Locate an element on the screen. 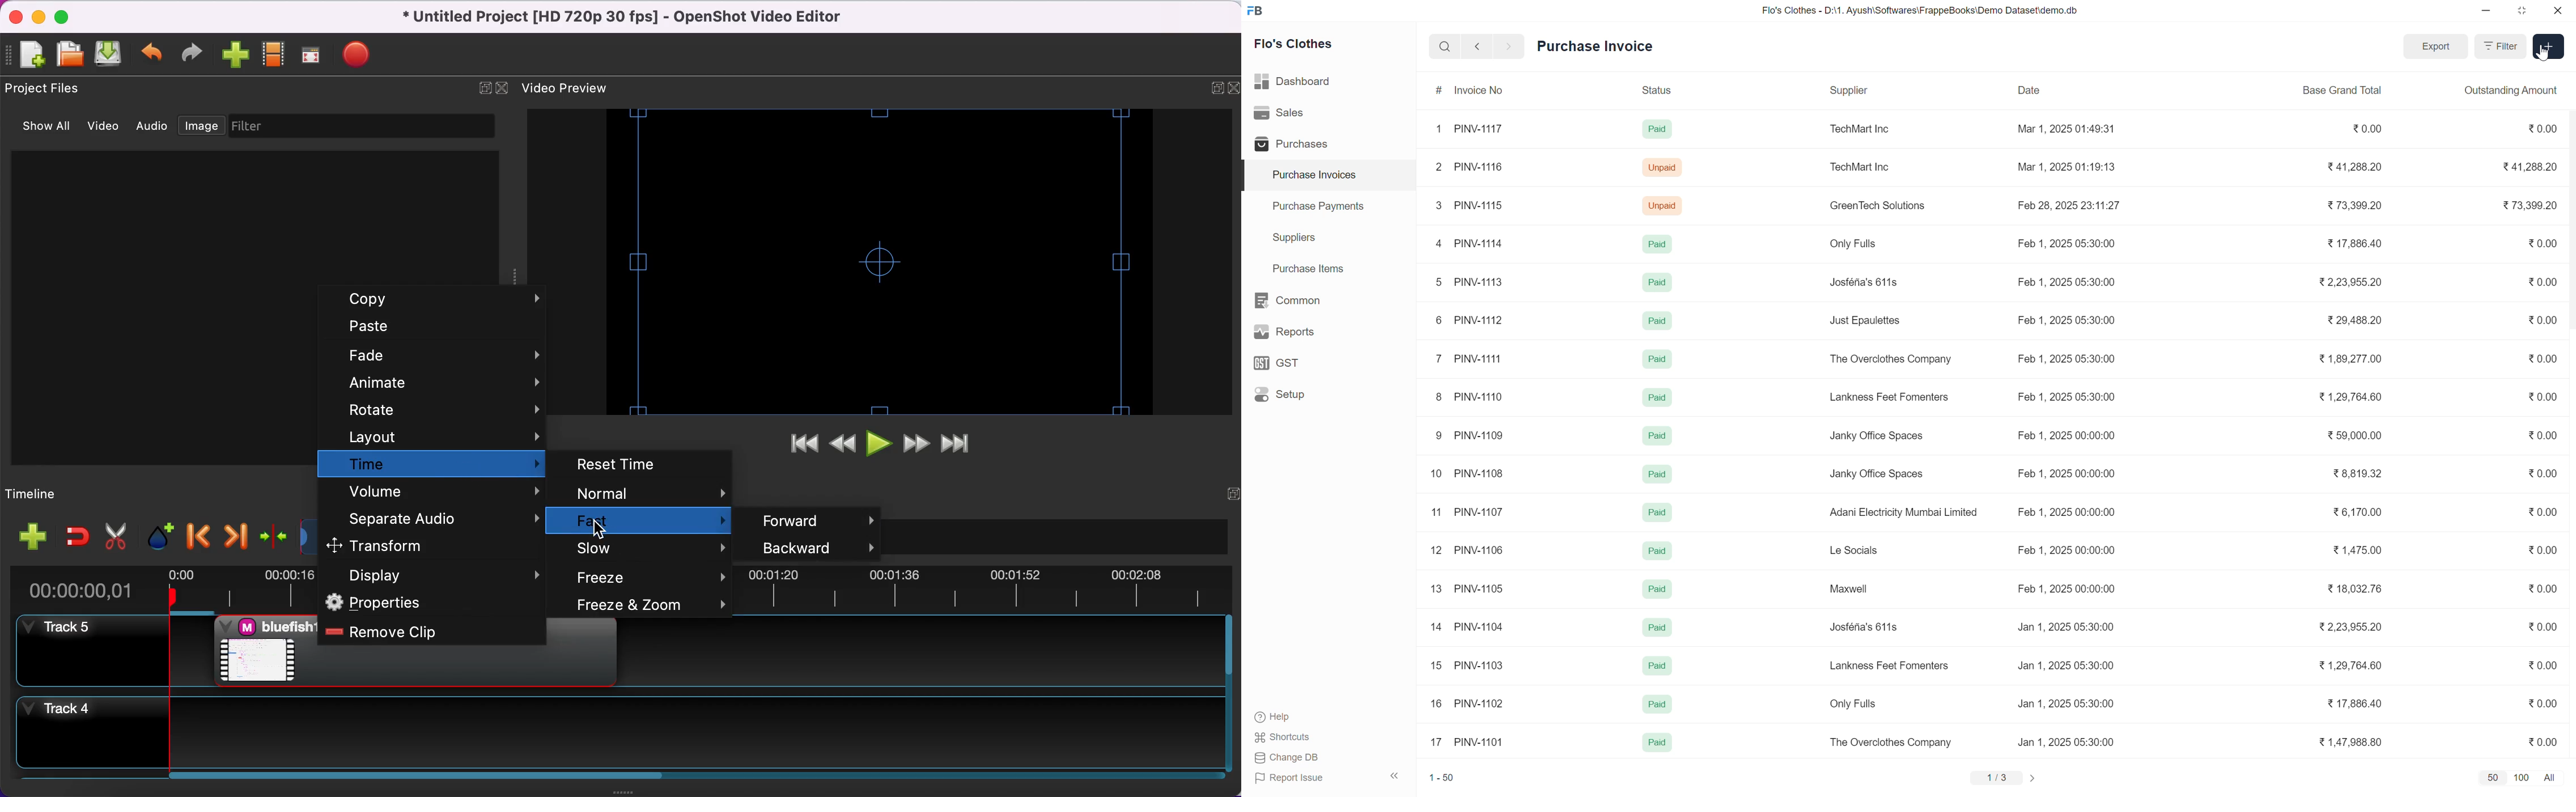  17,886.40 is located at coordinates (2354, 243).